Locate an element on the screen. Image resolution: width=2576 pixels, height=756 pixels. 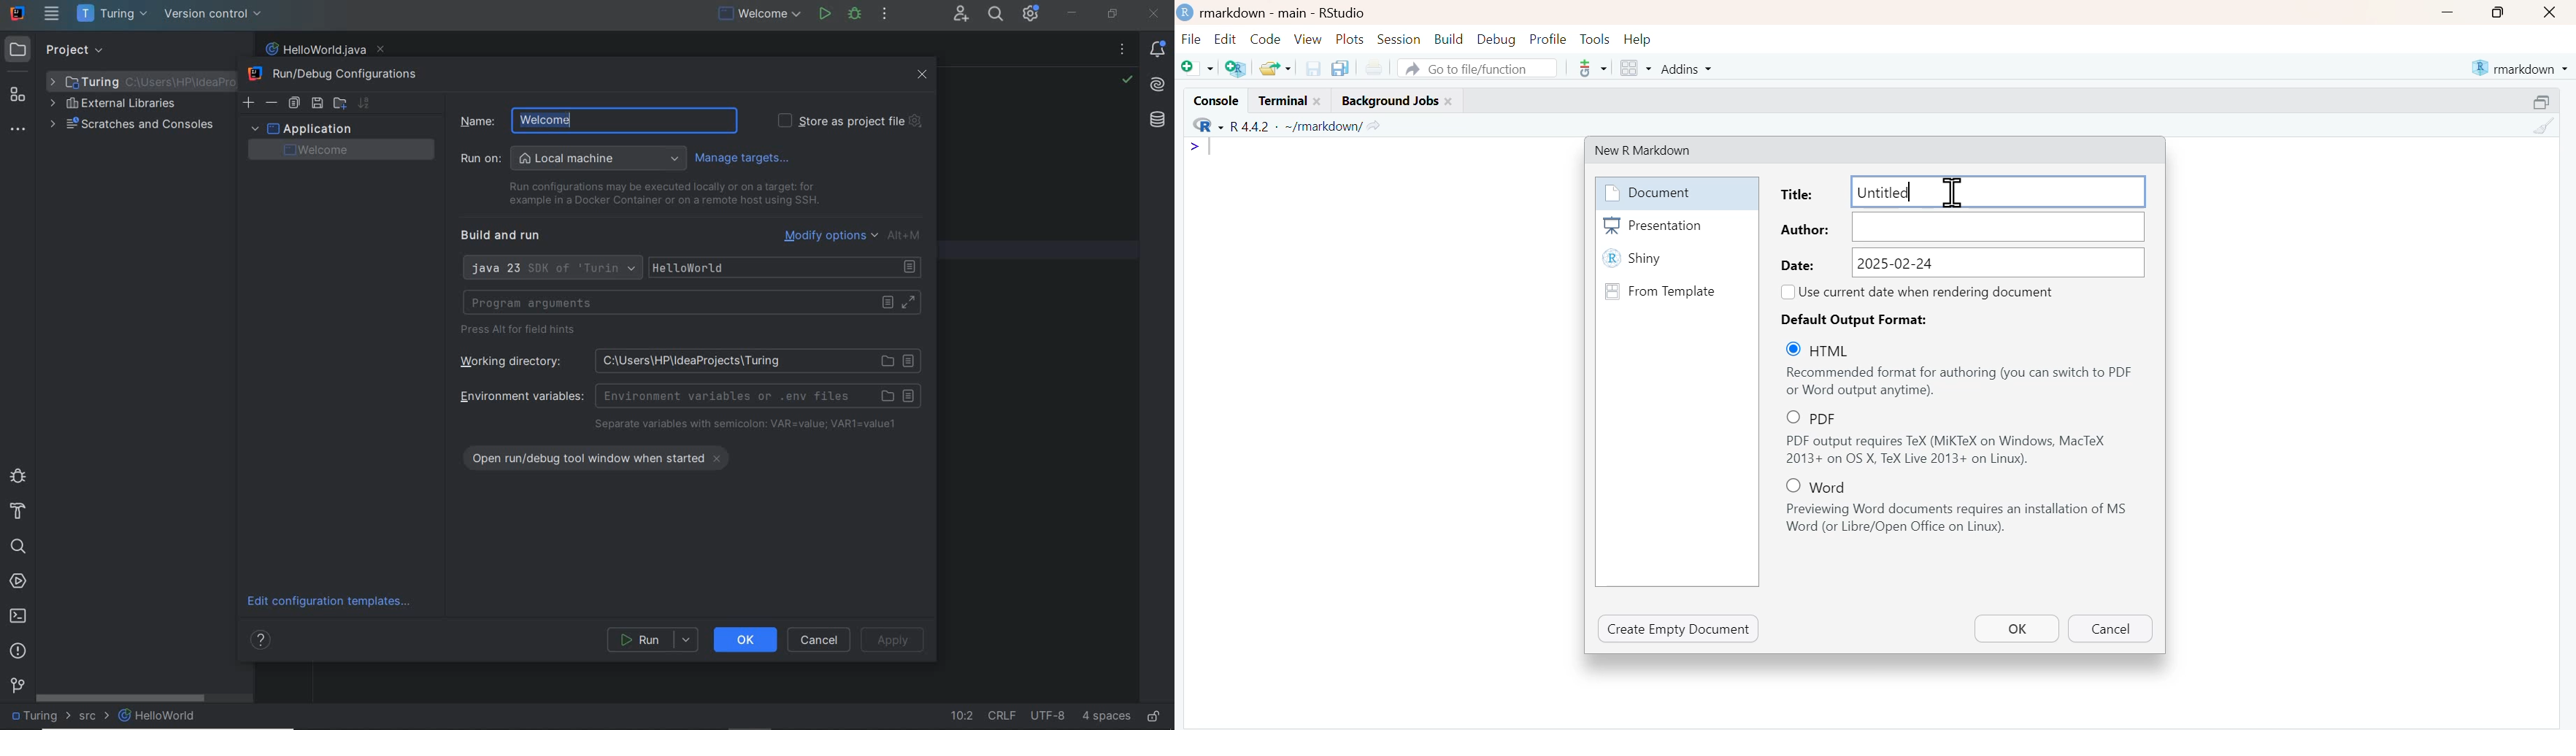
new R Markdown is located at coordinates (1653, 149).